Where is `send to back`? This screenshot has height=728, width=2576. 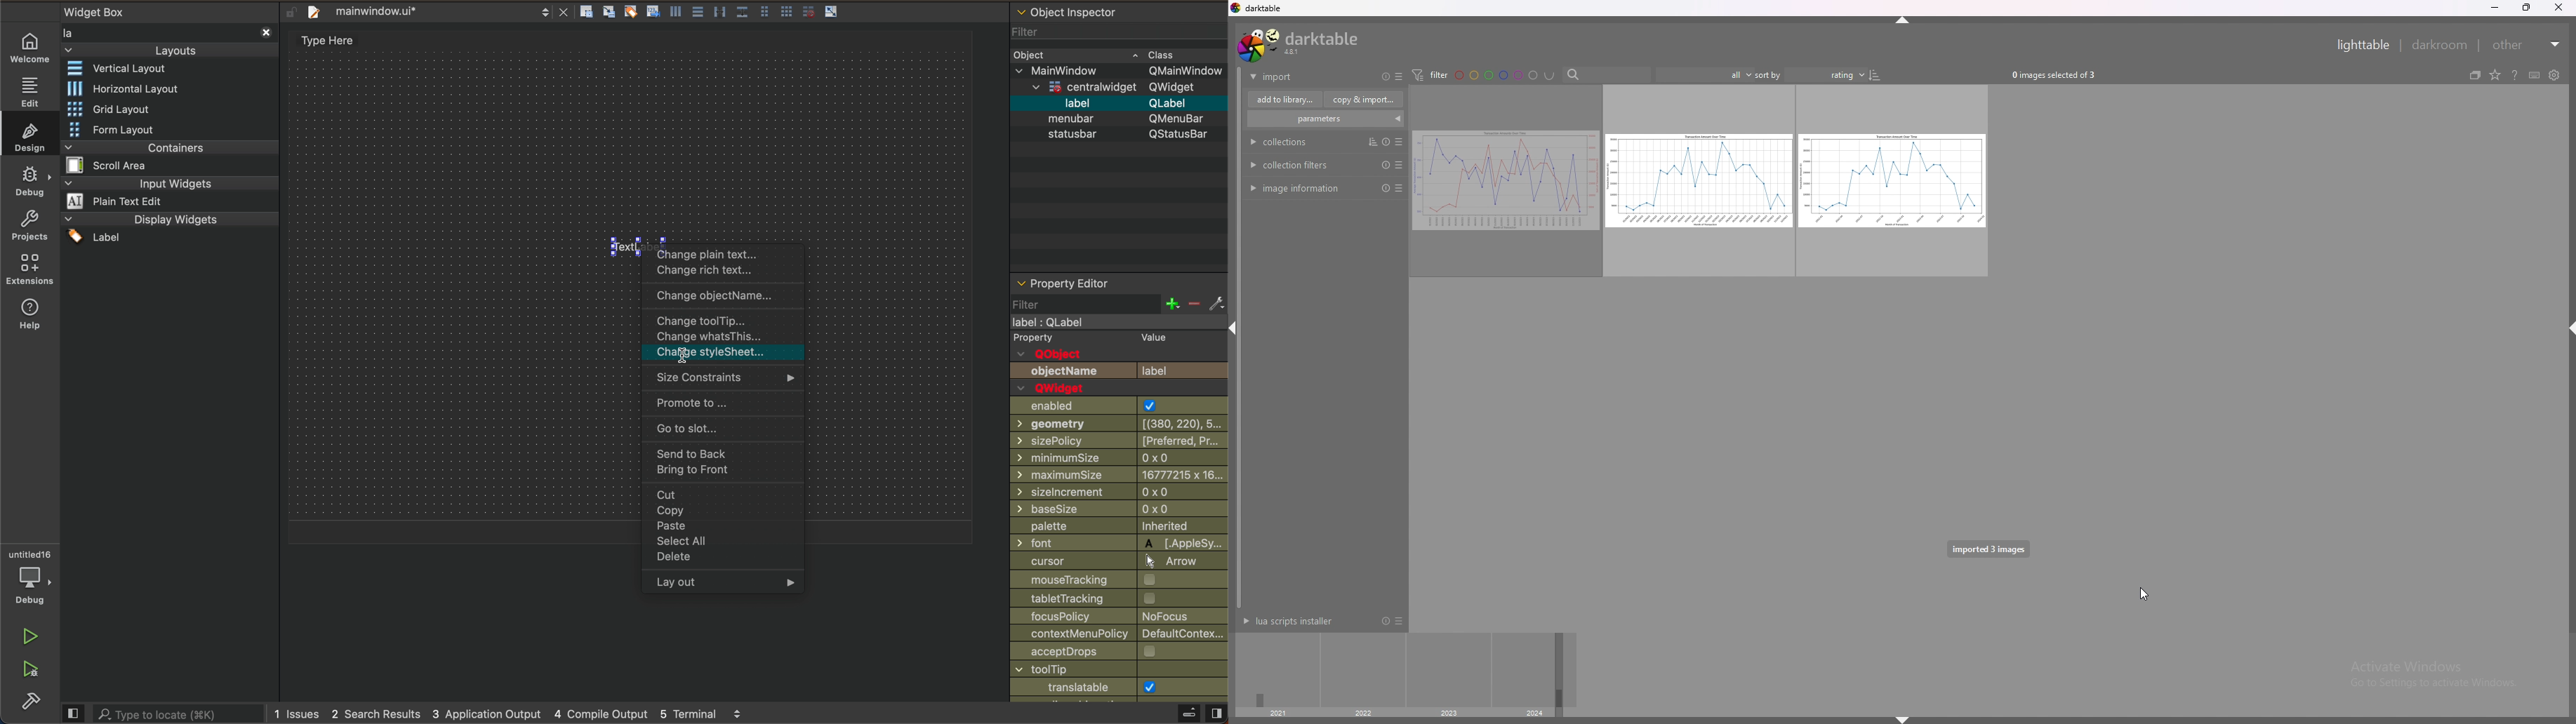 send to back is located at coordinates (720, 453).